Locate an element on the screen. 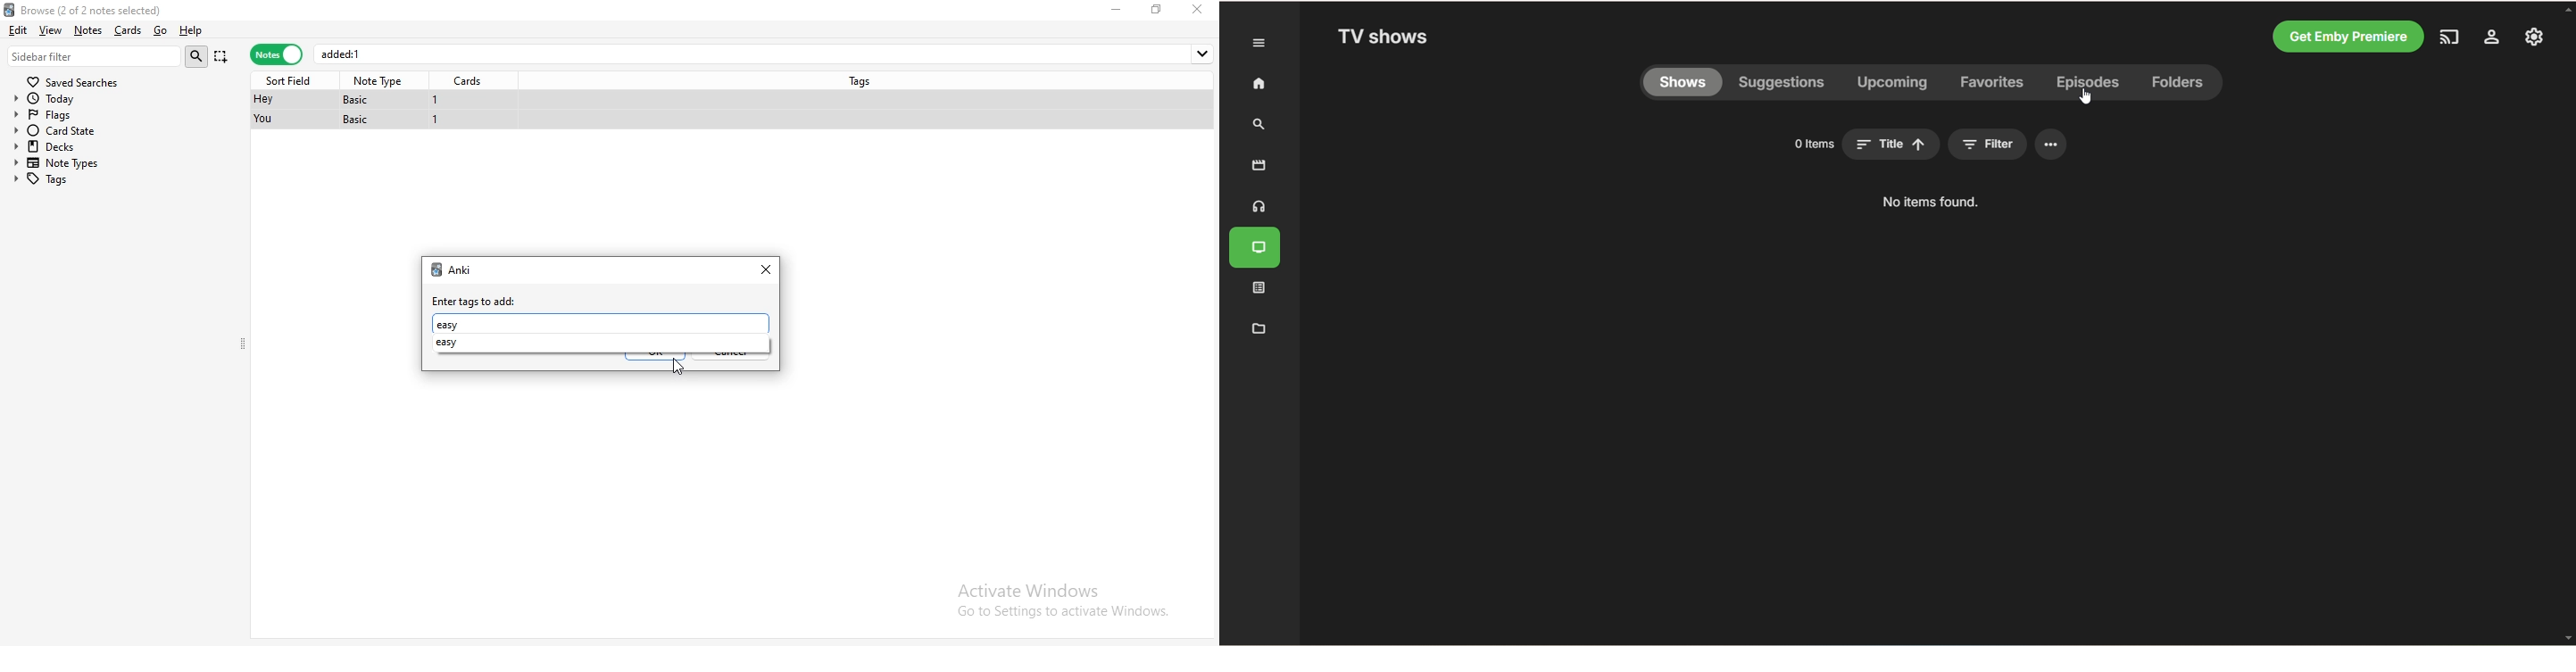 This screenshot has width=2576, height=672. TV shows is located at coordinates (1260, 249).